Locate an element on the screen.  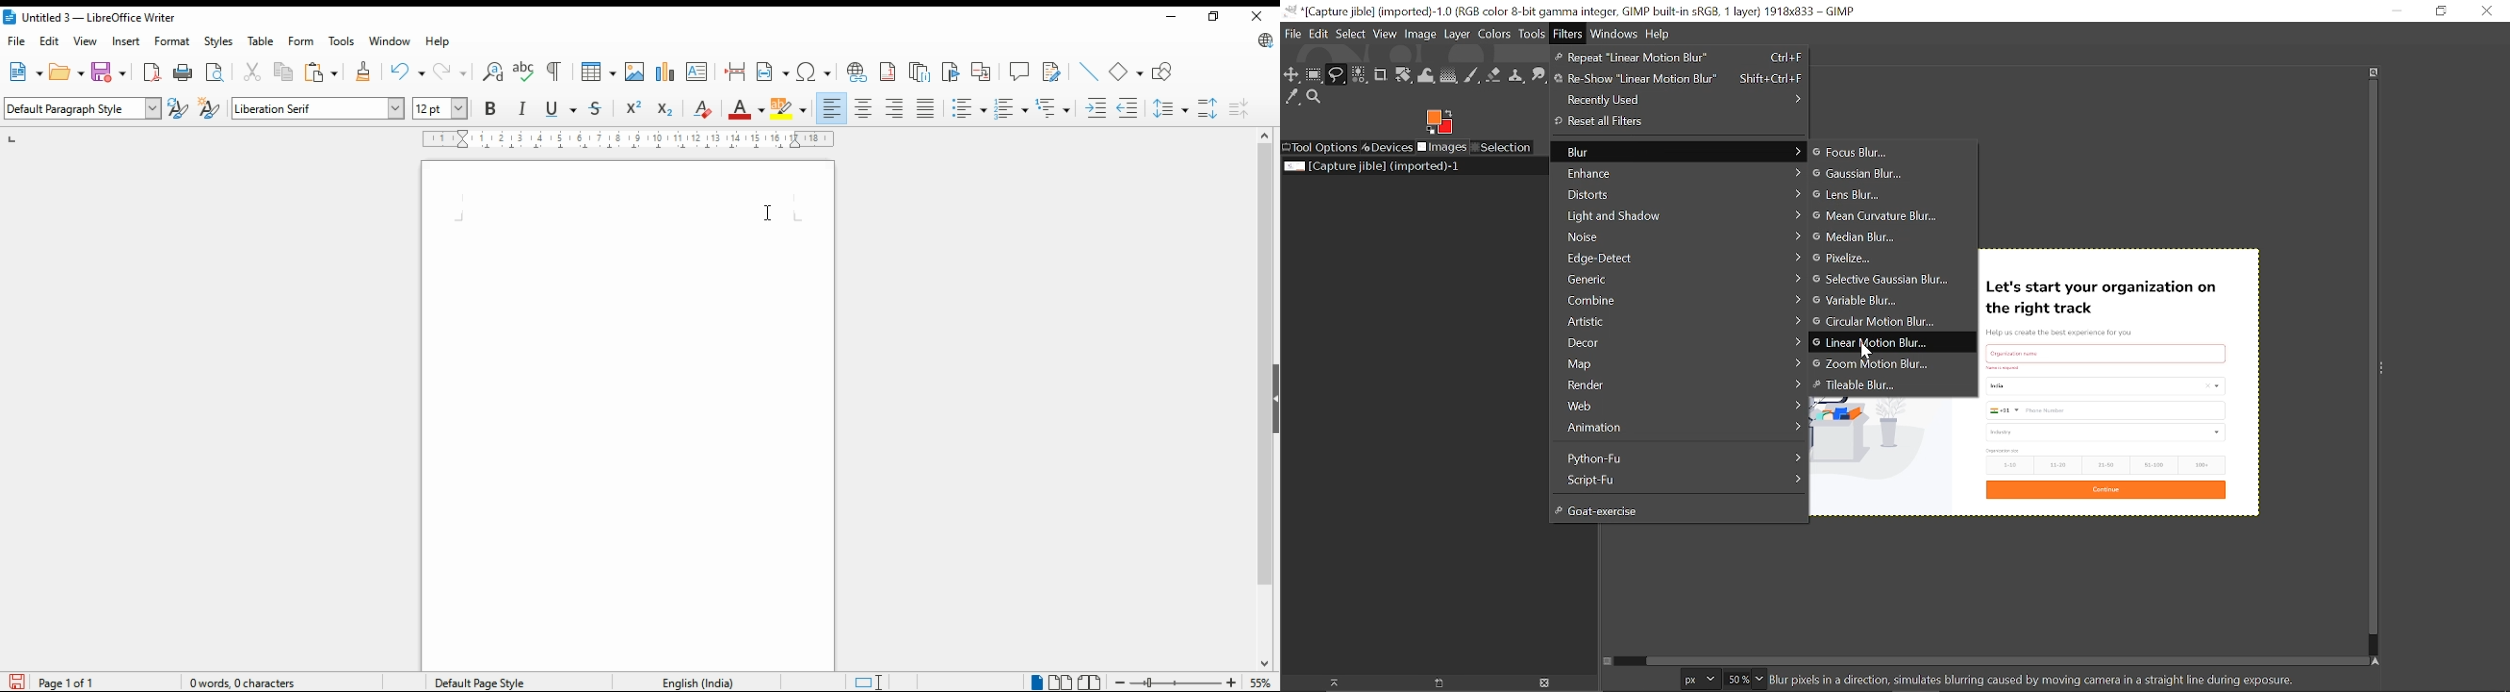
new is located at coordinates (24, 72).